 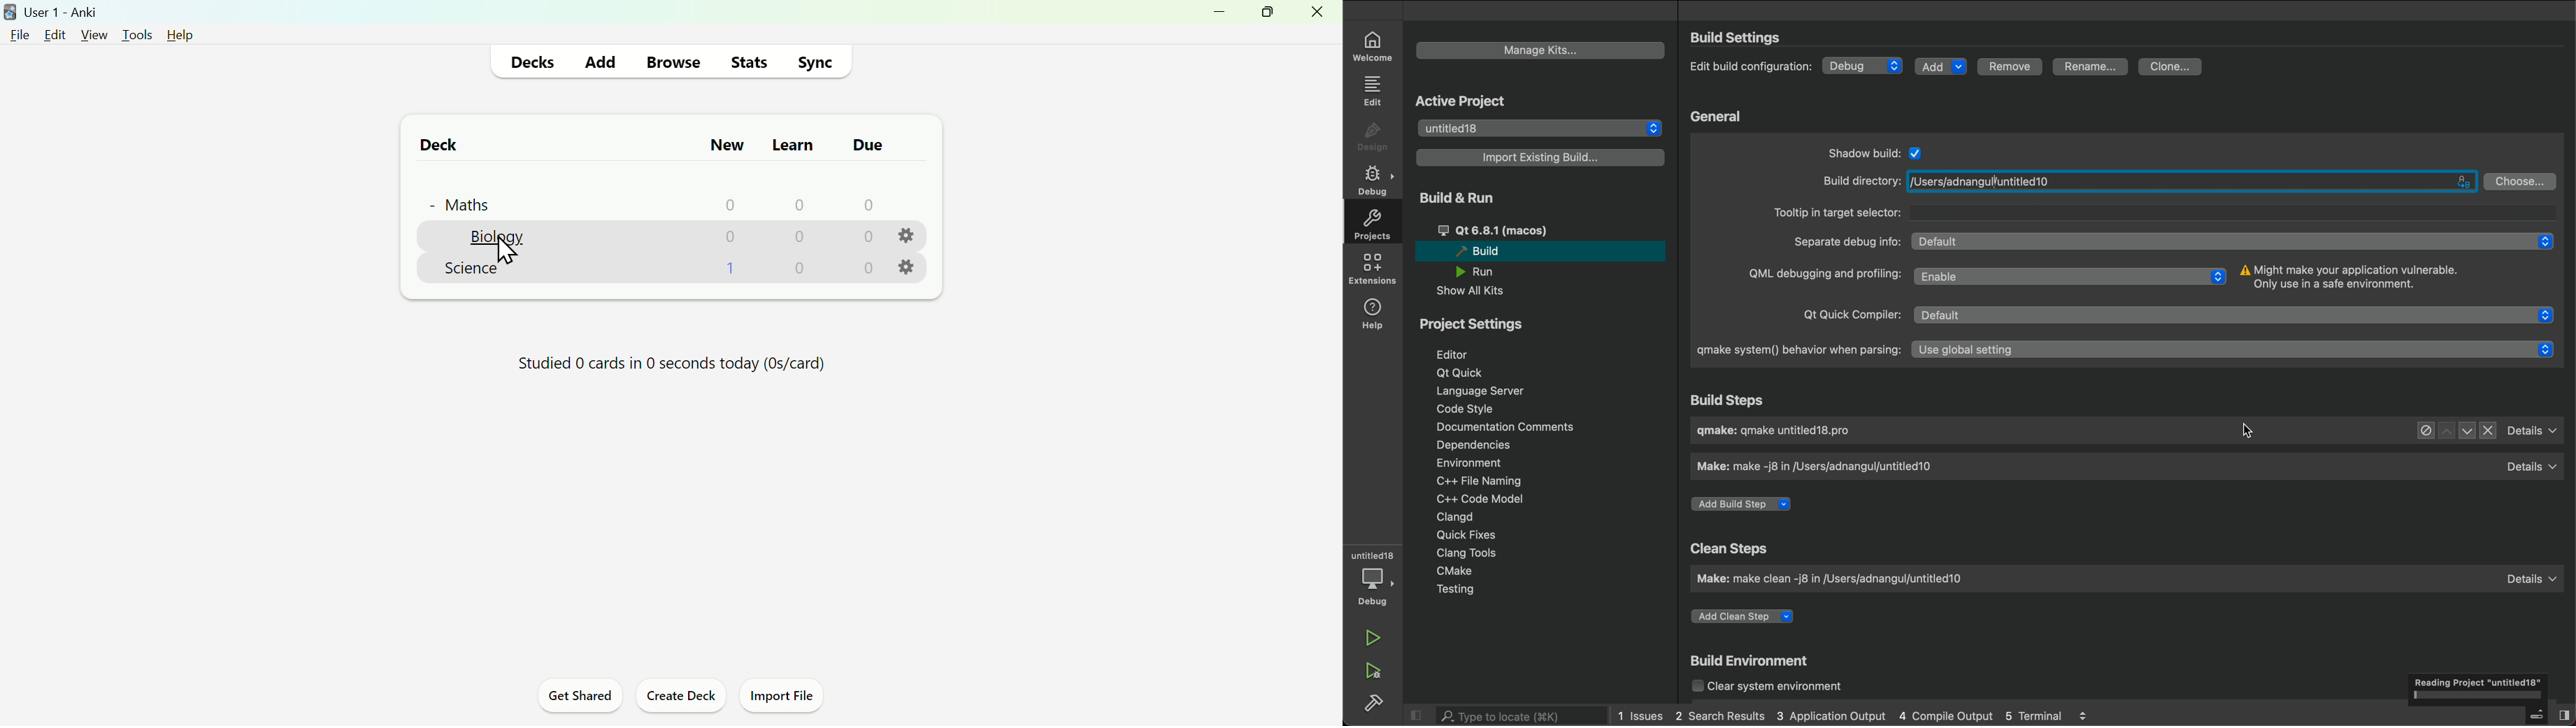 What do you see at coordinates (1496, 498) in the screenshot?
I see `C++ code model` at bounding box center [1496, 498].